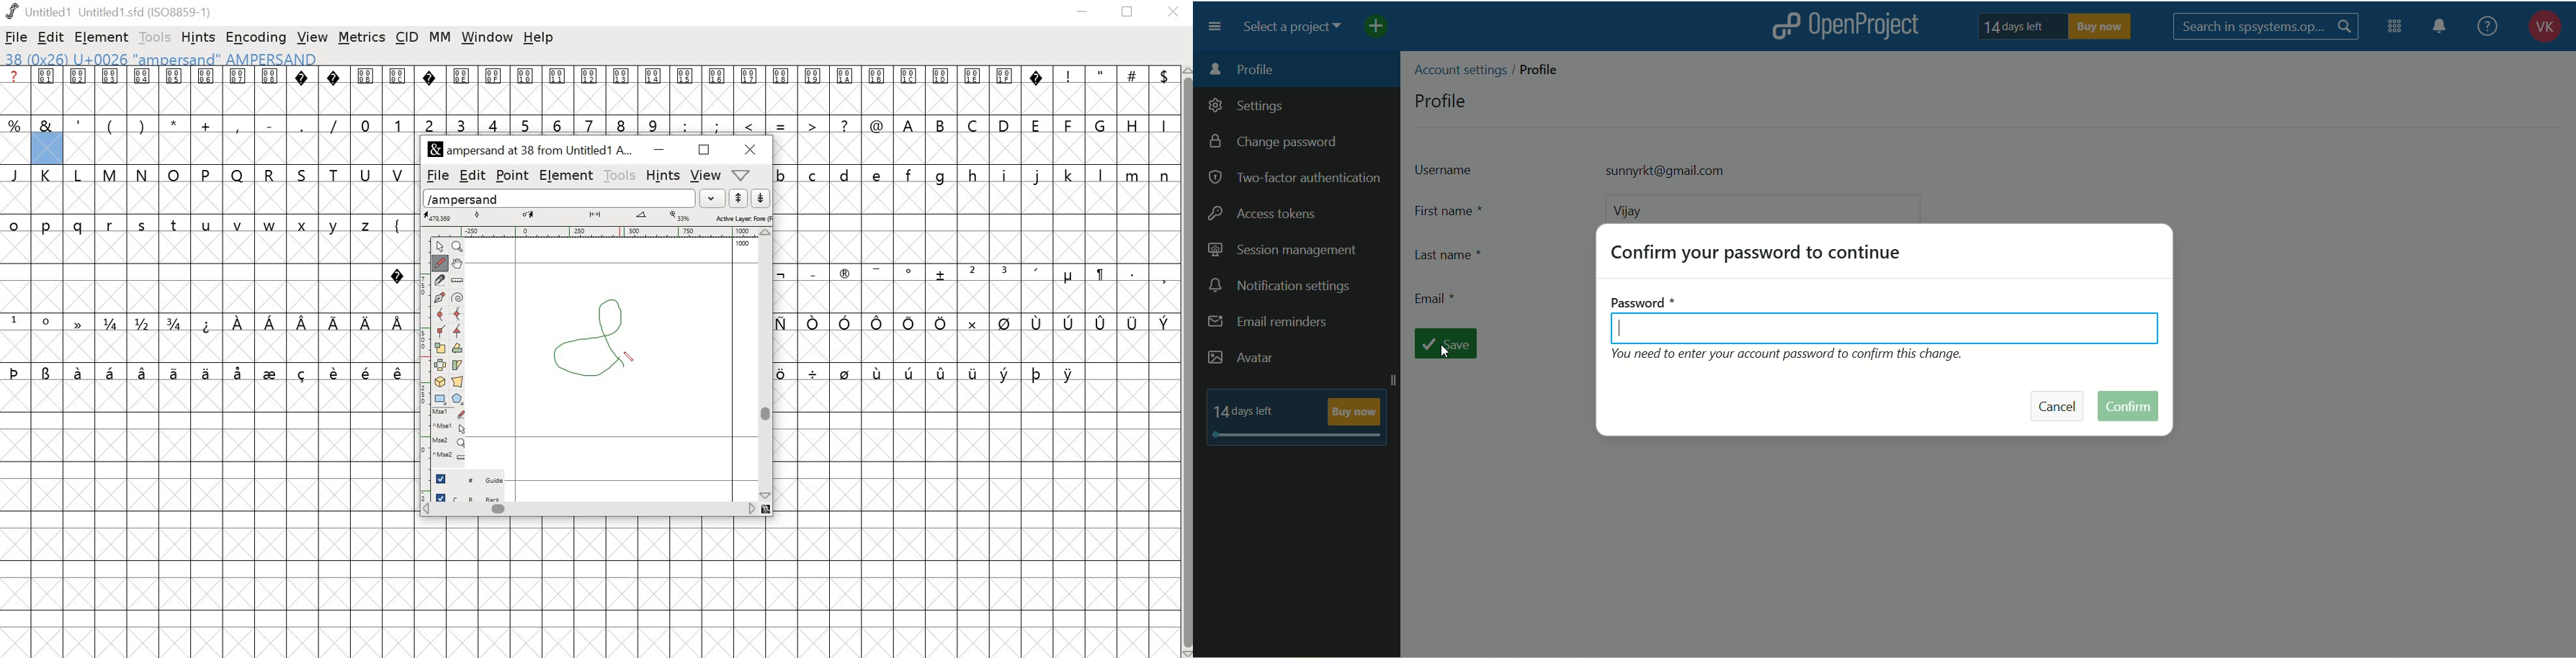 This screenshot has width=2576, height=672. What do you see at coordinates (238, 323) in the screenshot?
I see `symbol` at bounding box center [238, 323].